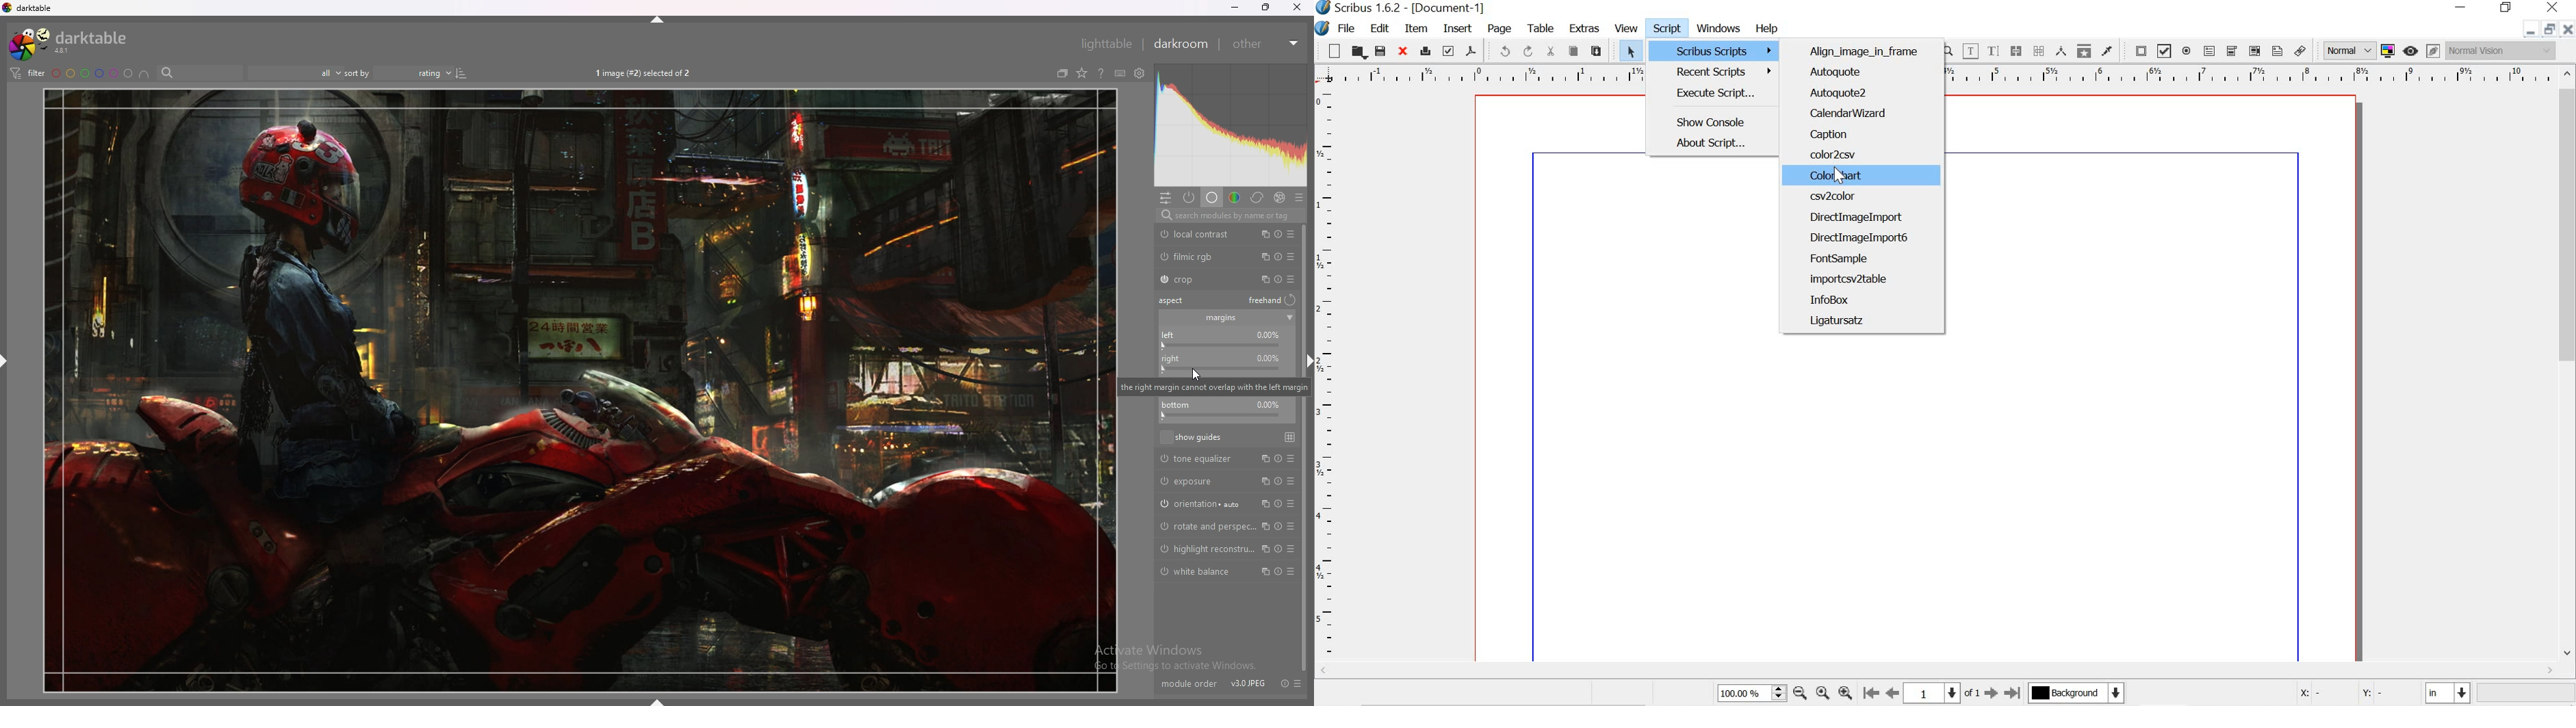 This screenshot has height=728, width=2576. Describe the element at coordinates (1291, 504) in the screenshot. I see `presets` at that location.